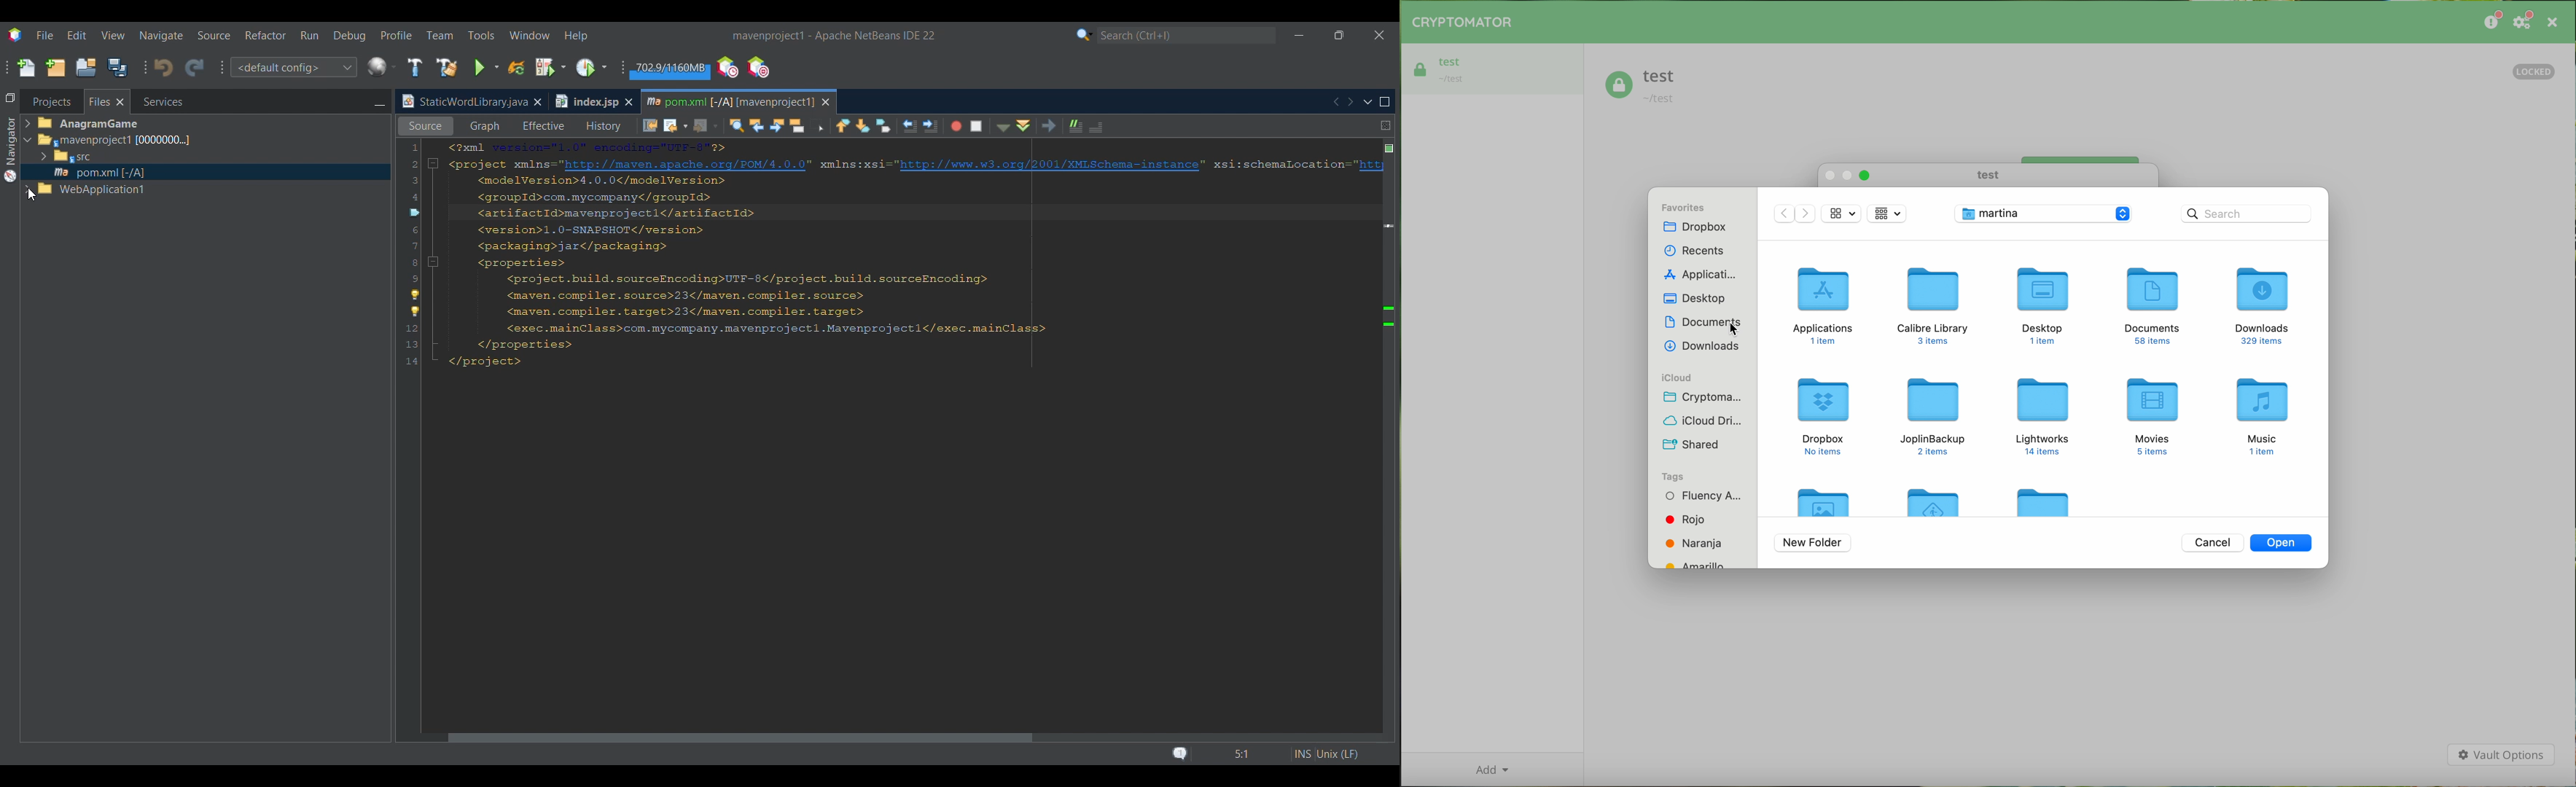 This screenshot has width=2576, height=812. Describe the element at coordinates (2525, 23) in the screenshot. I see `settings` at that location.